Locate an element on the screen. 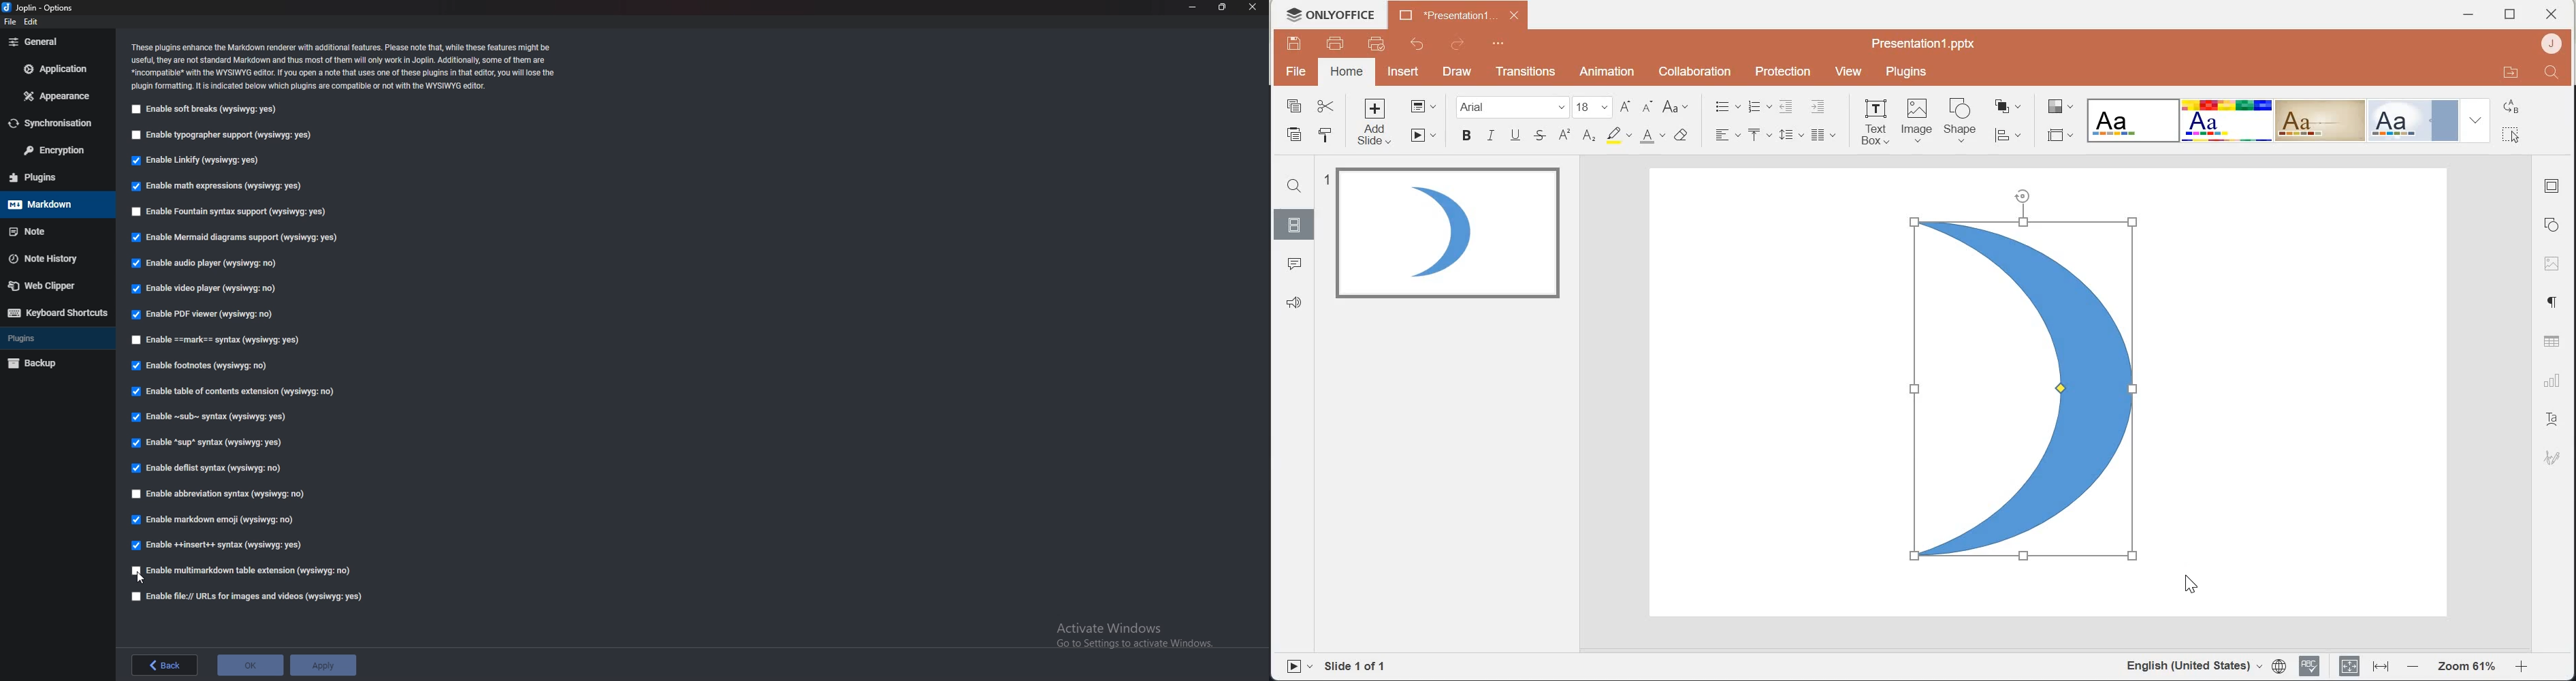 The width and height of the screenshot is (2576, 700). Image is located at coordinates (1447, 234).